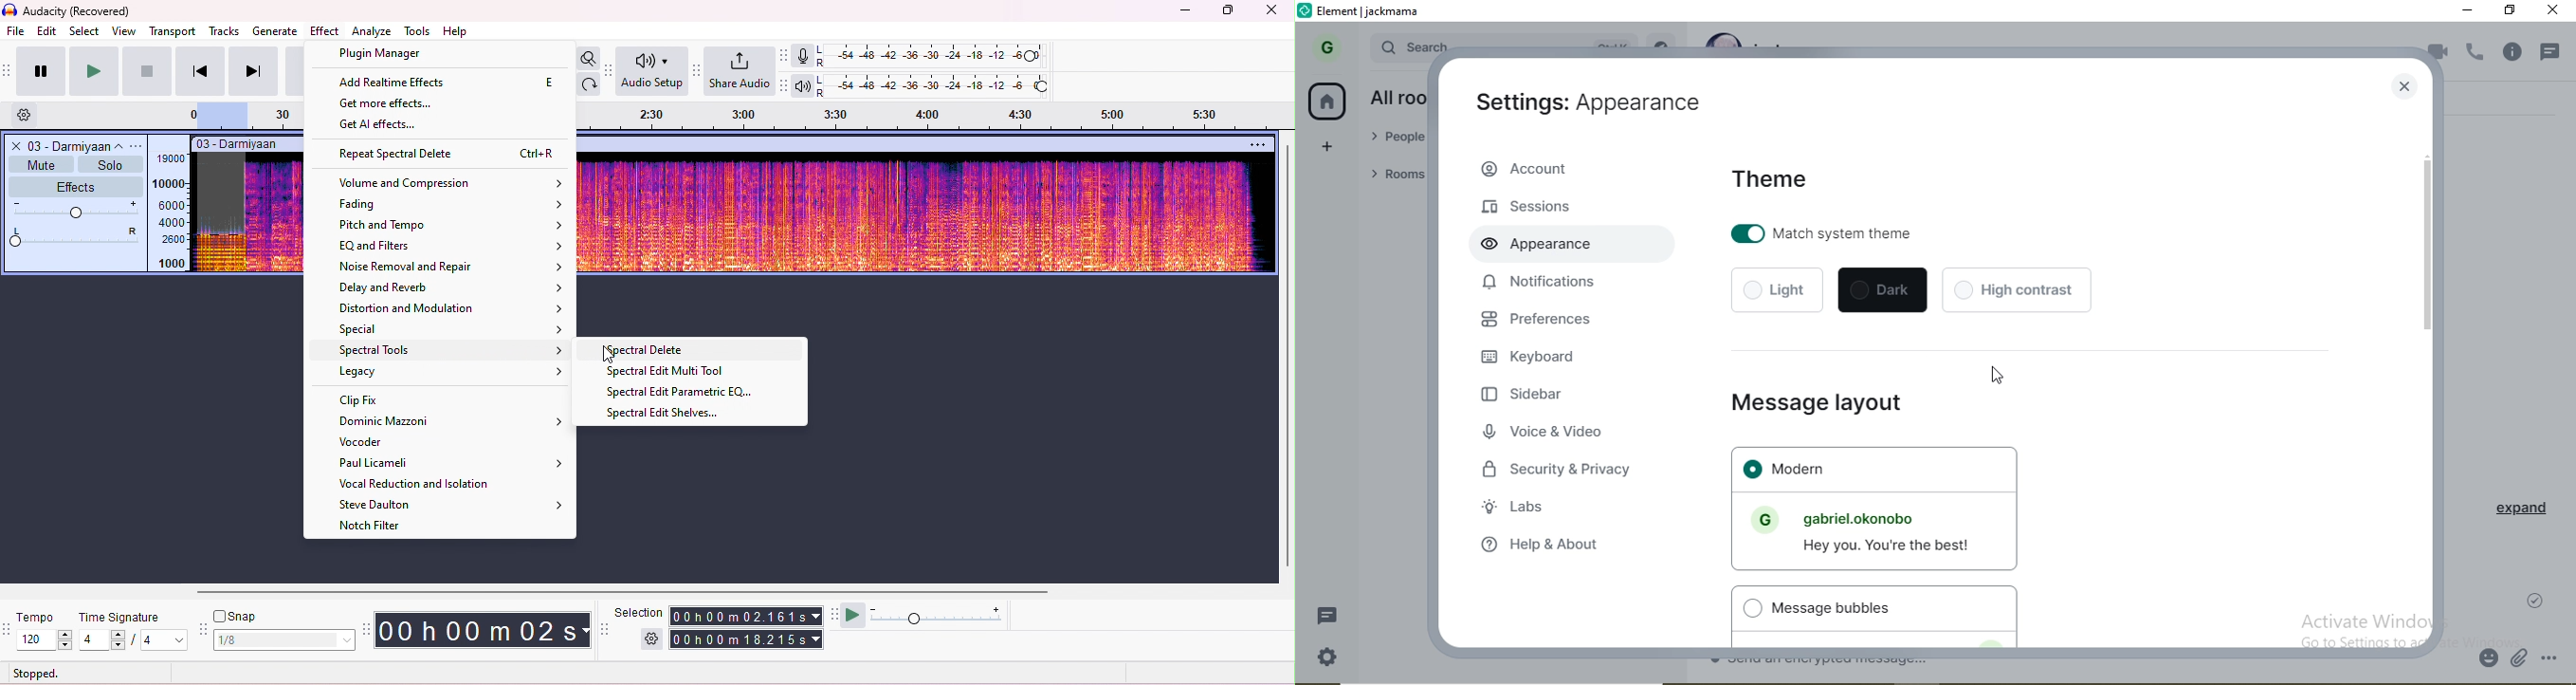 This screenshot has height=700, width=2576. I want to click on element, so click(1369, 12).